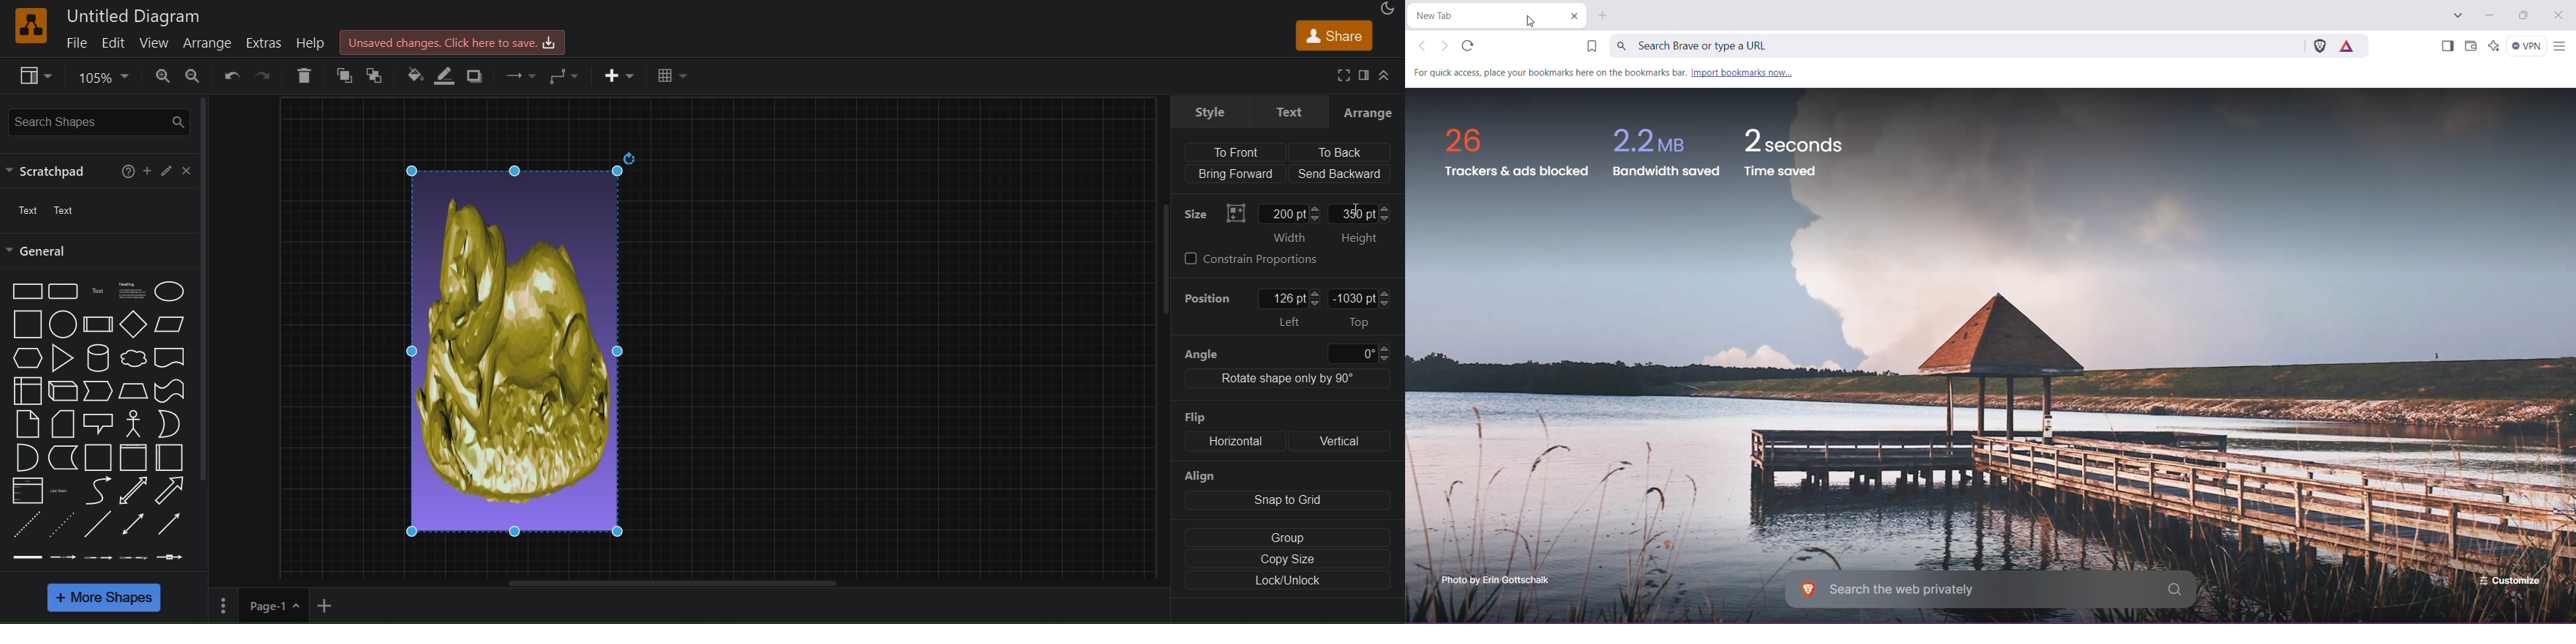 This screenshot has width=2576, height=644. I want to click on Bring Forward (align), so click(1235, 174).